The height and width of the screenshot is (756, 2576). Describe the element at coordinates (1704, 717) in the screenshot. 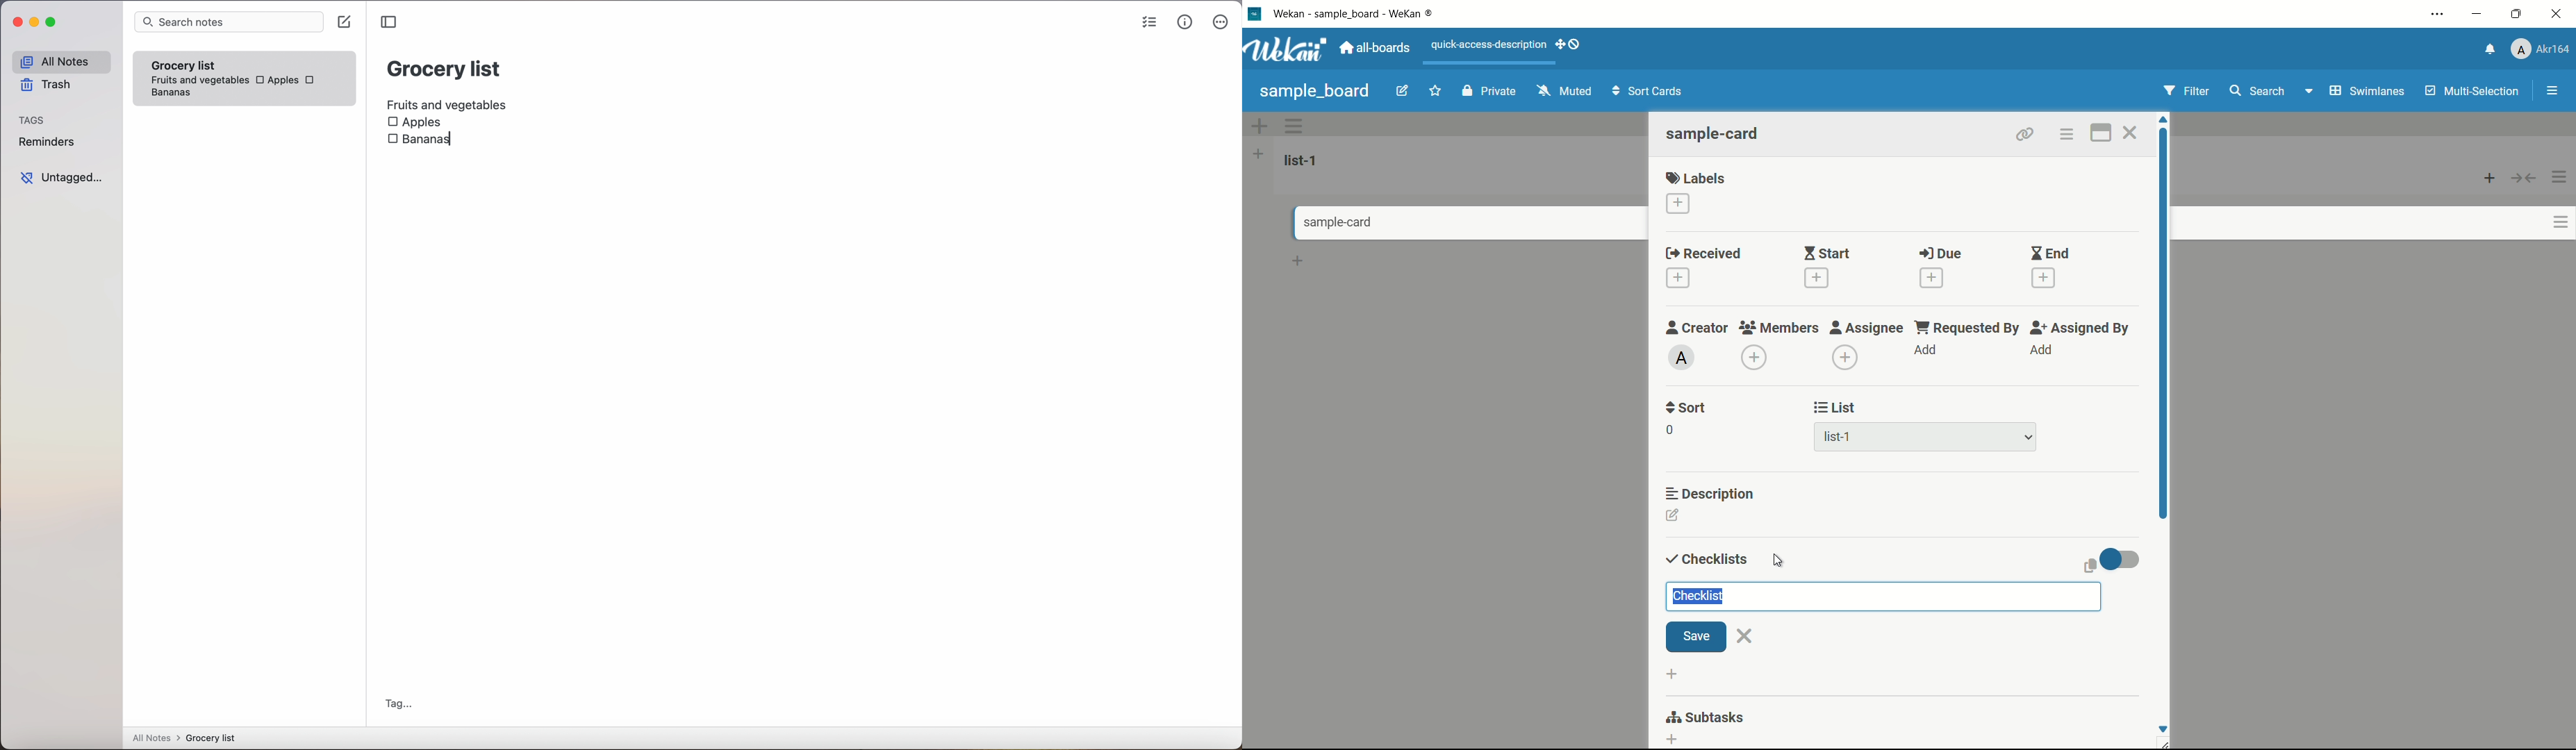

I see `subtasks` at that location.